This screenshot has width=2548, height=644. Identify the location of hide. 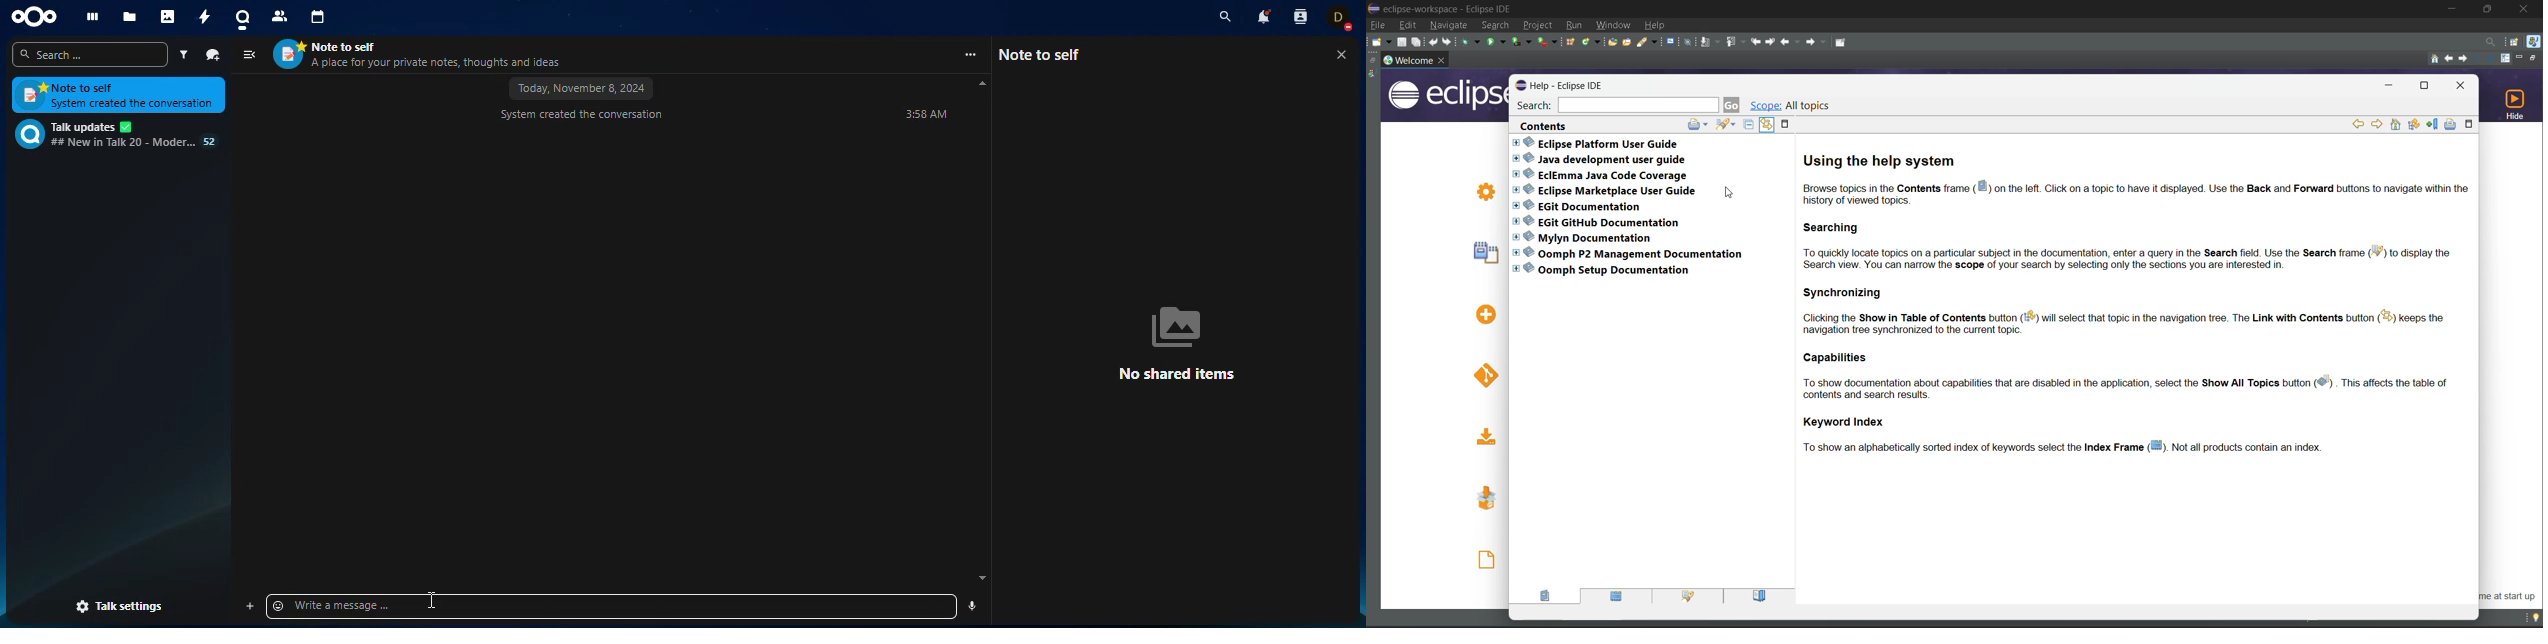
(2513, 103).